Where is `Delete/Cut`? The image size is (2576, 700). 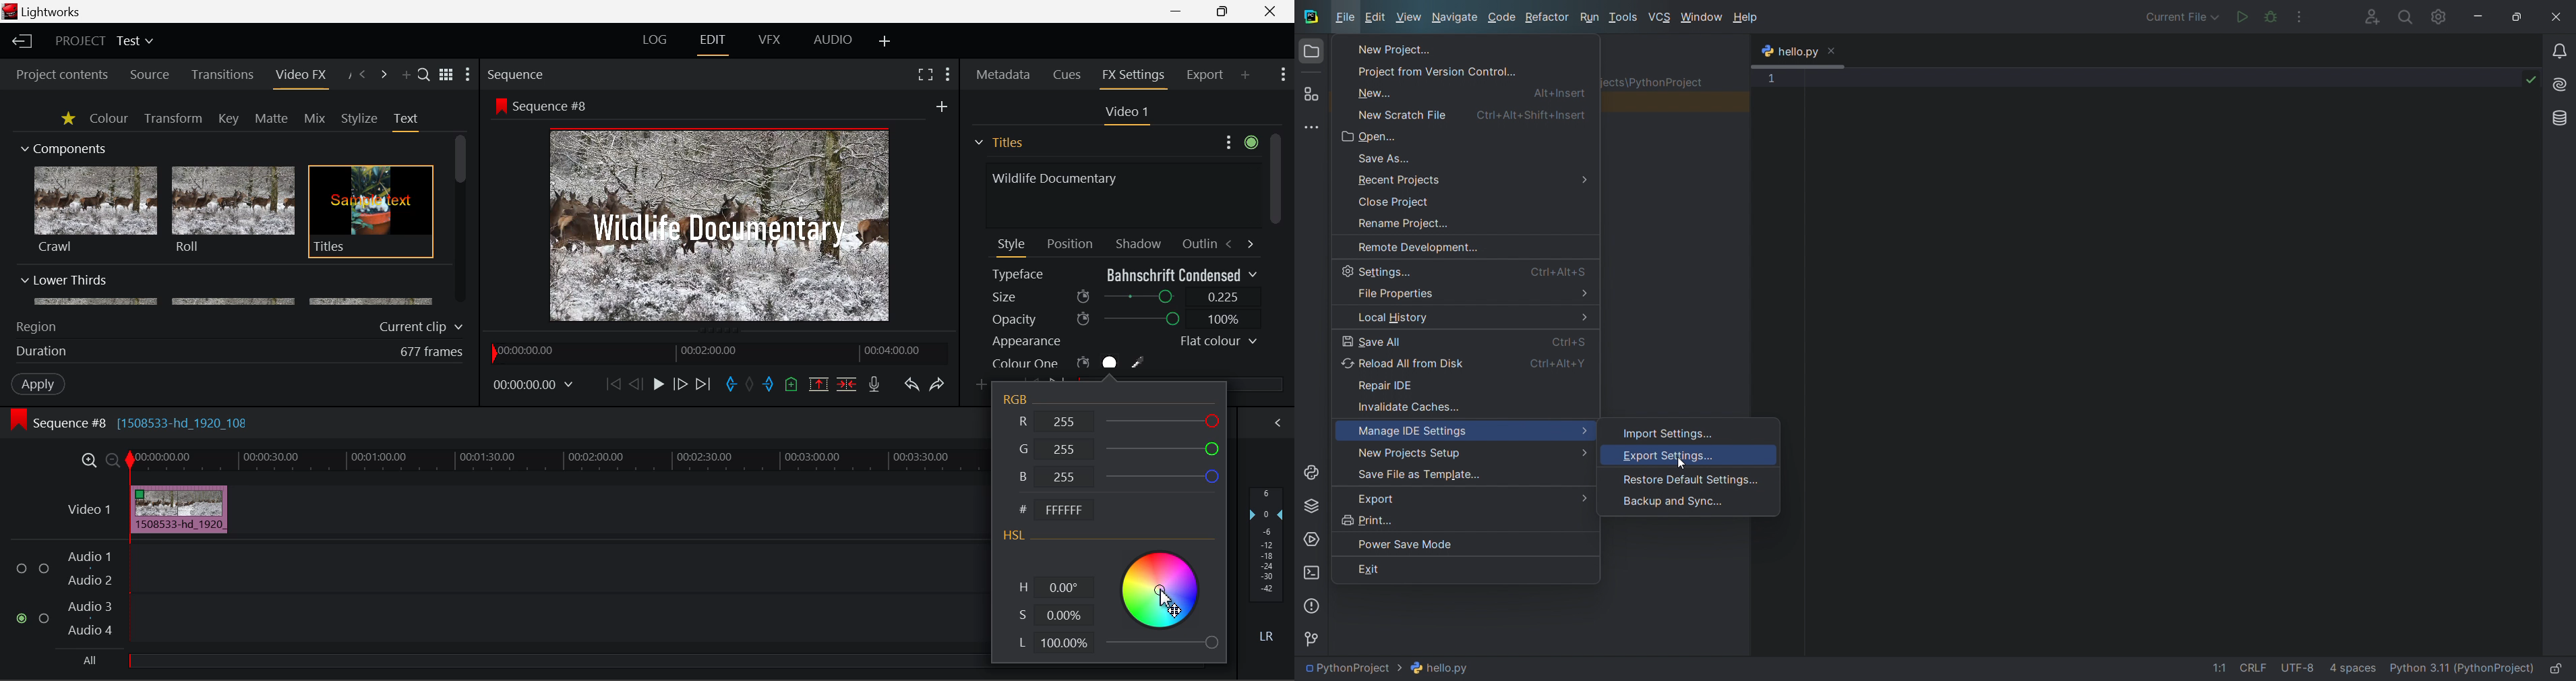
Delete/Cut is located at coordinates (849, 384).